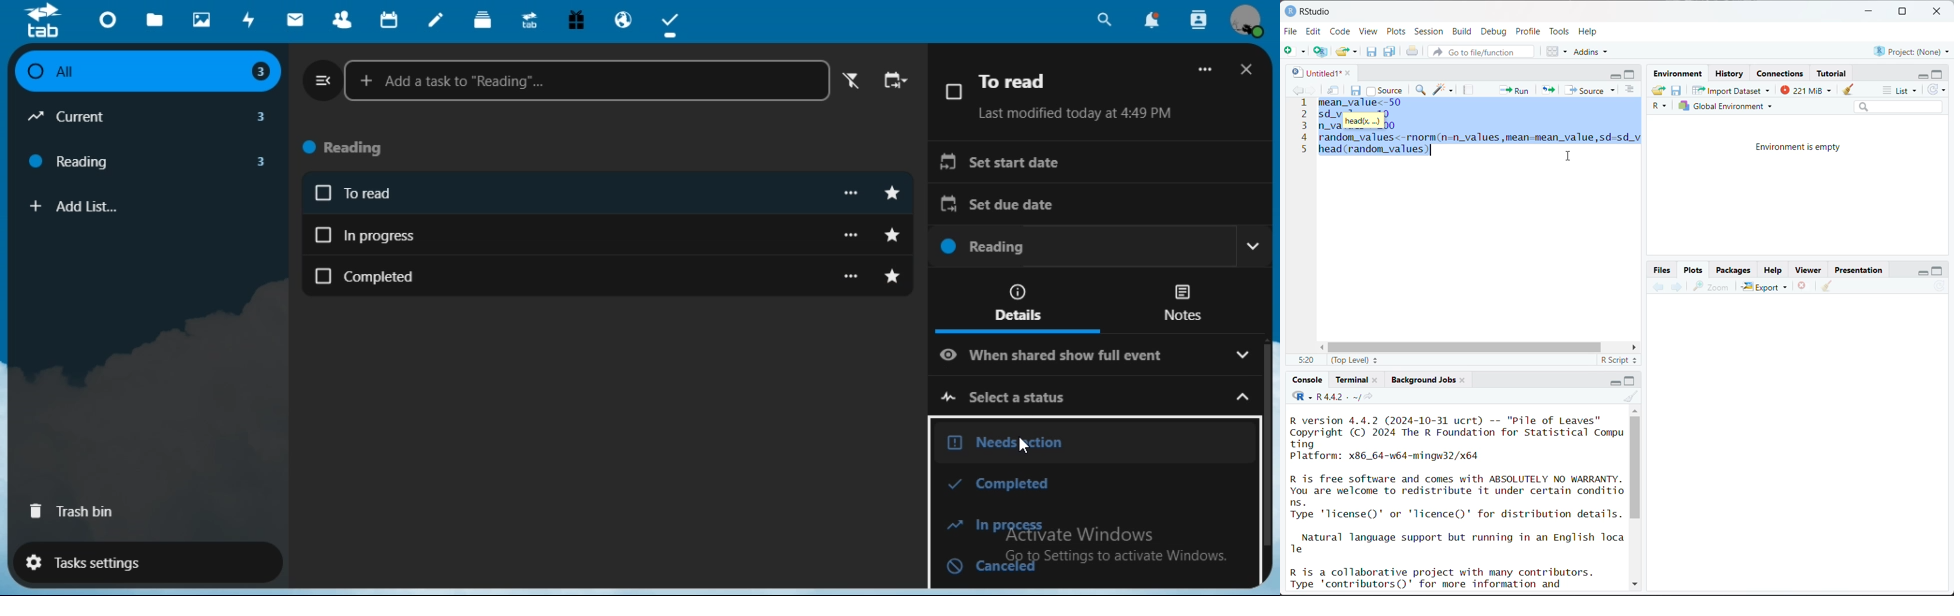 Image resolution: width=1960 pixels, height=616 pixels. Describe the element at coordinates (1859, 271) in the screenshot. I see `Presentation` at that location.